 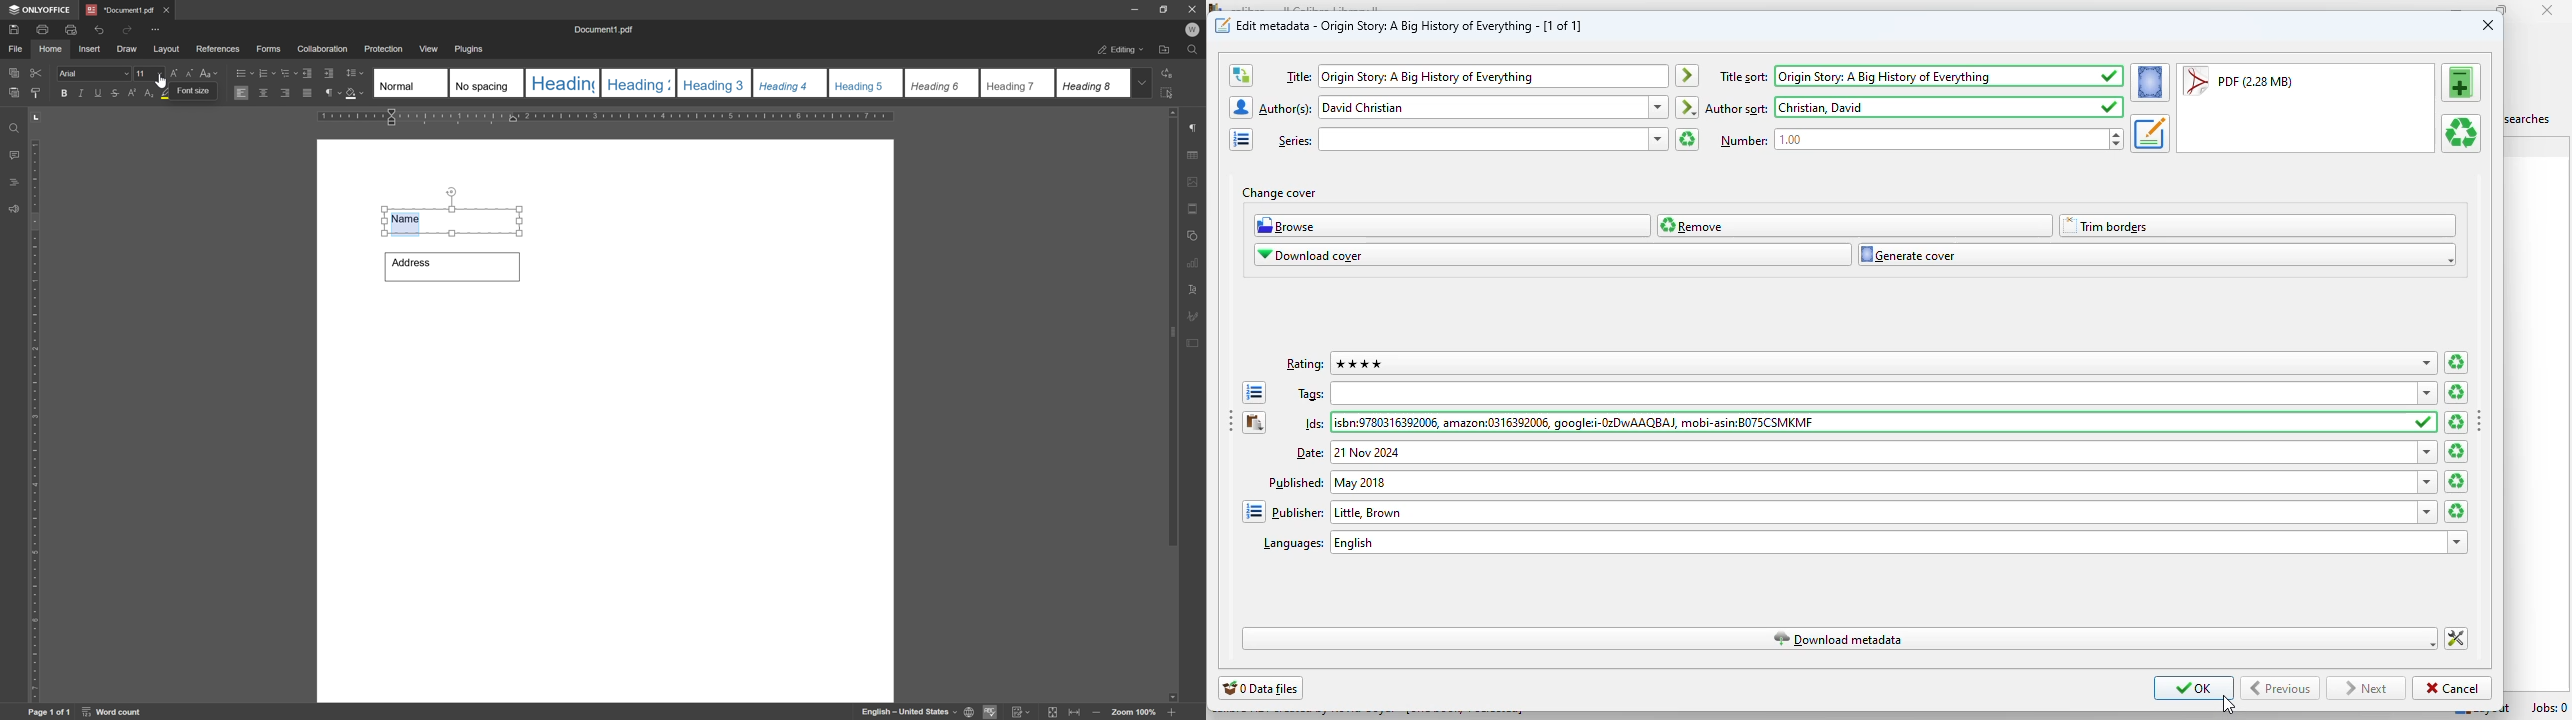 What do you see at coordinates (61, 94) in the screenshot?
I see `bold` at bounding box center [61, 94].